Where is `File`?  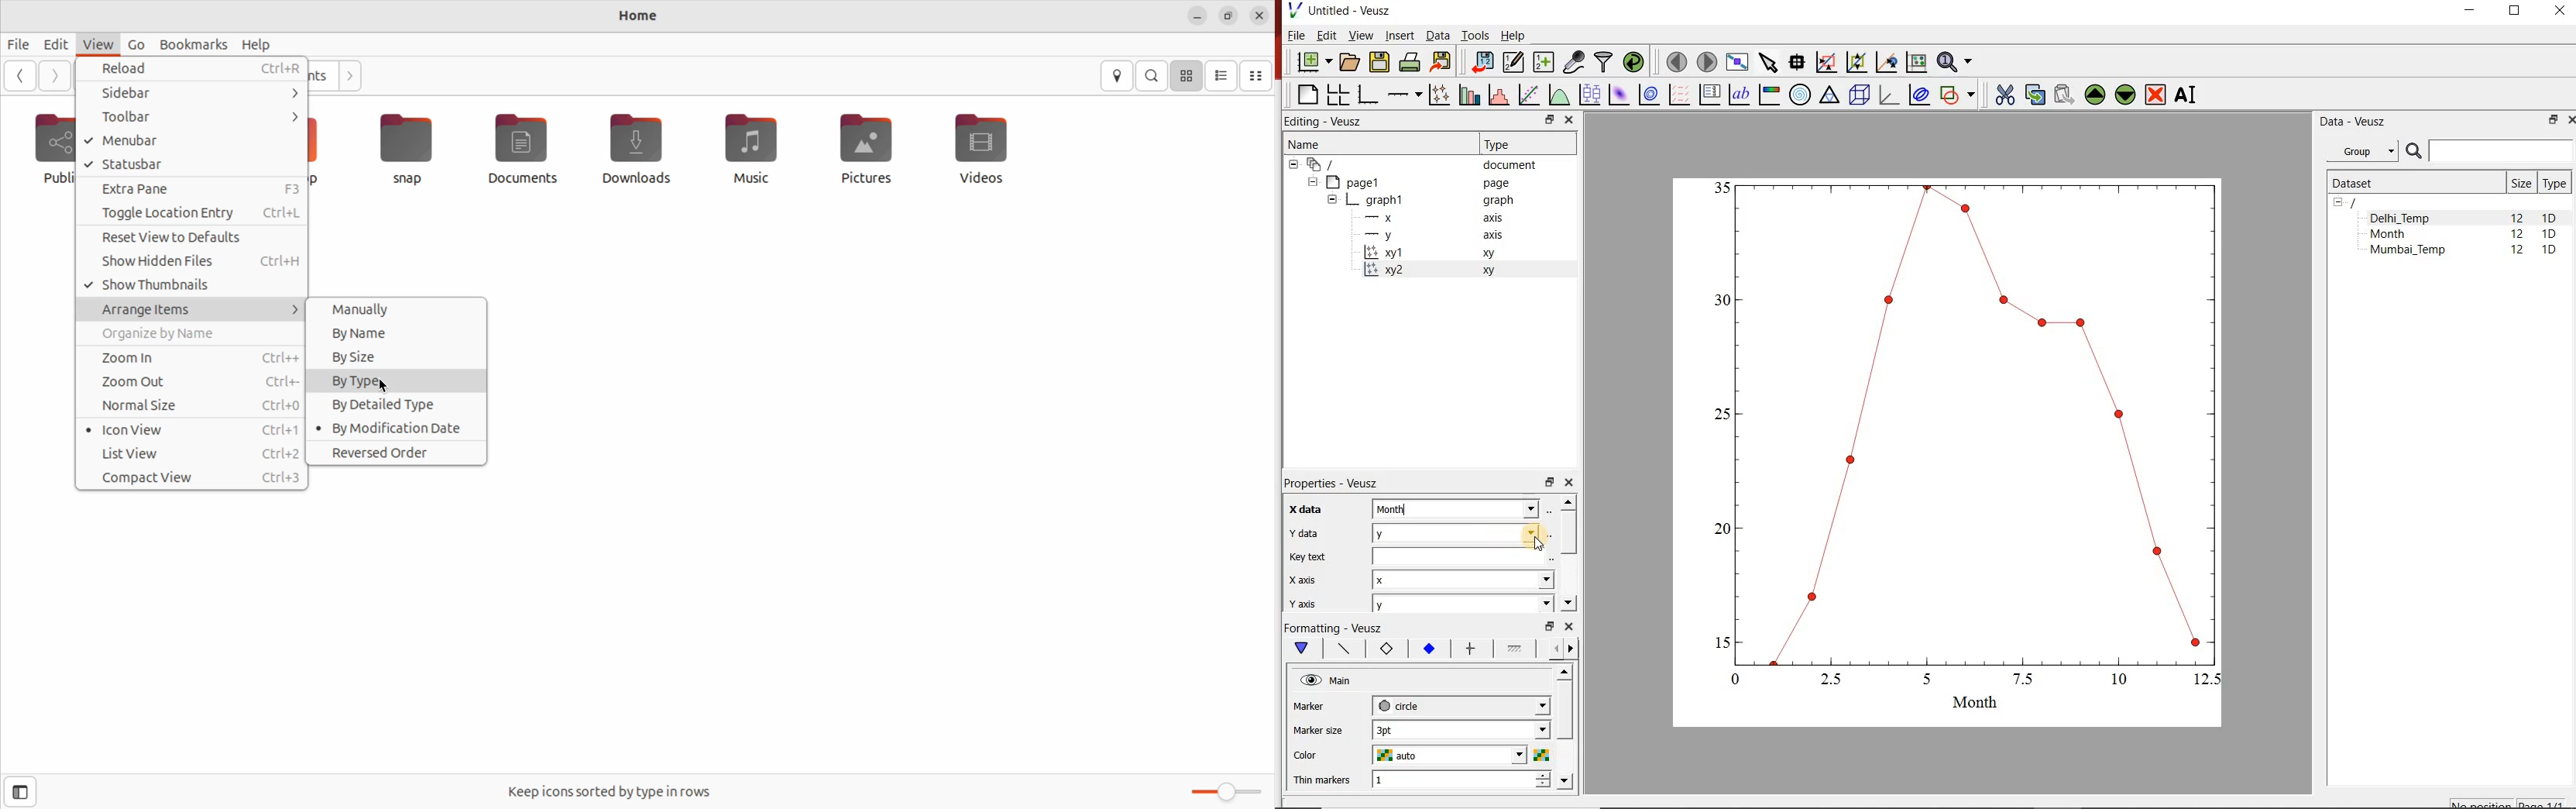
File is located at coordinates (1295, 35).